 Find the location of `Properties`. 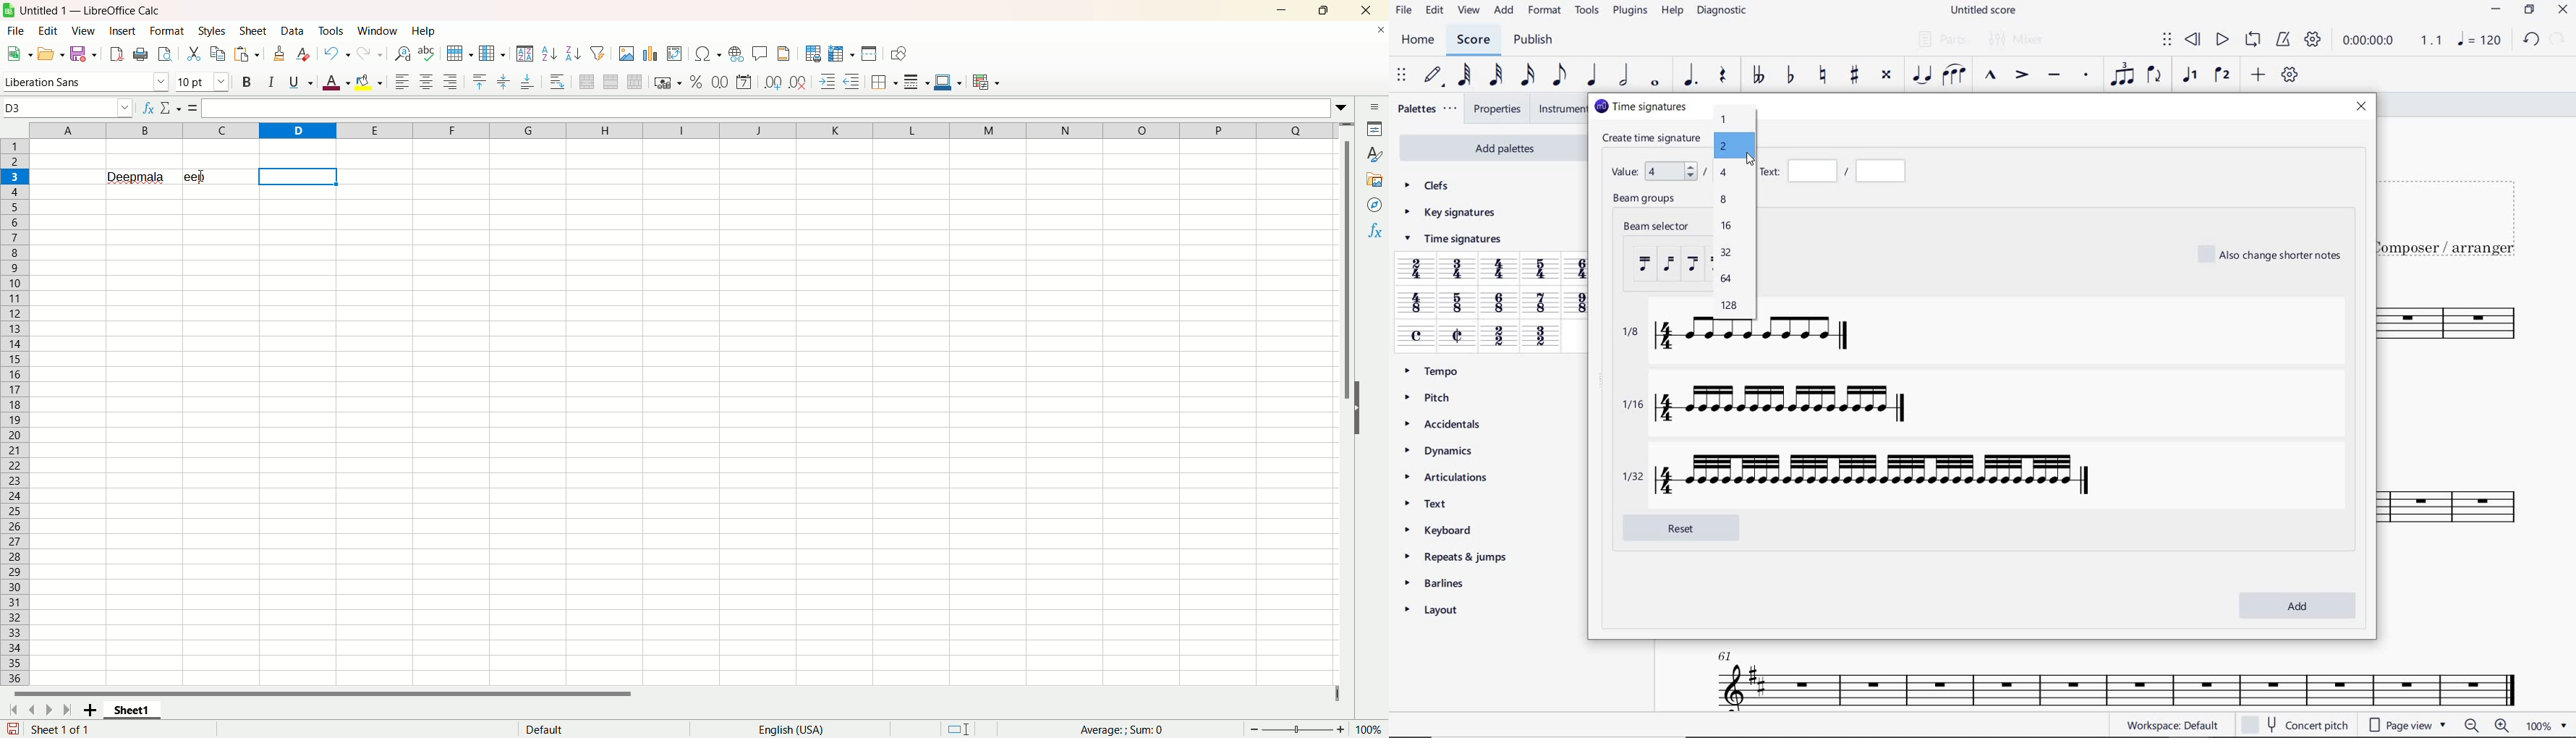

Properties is located at coordinates (1376, 130).